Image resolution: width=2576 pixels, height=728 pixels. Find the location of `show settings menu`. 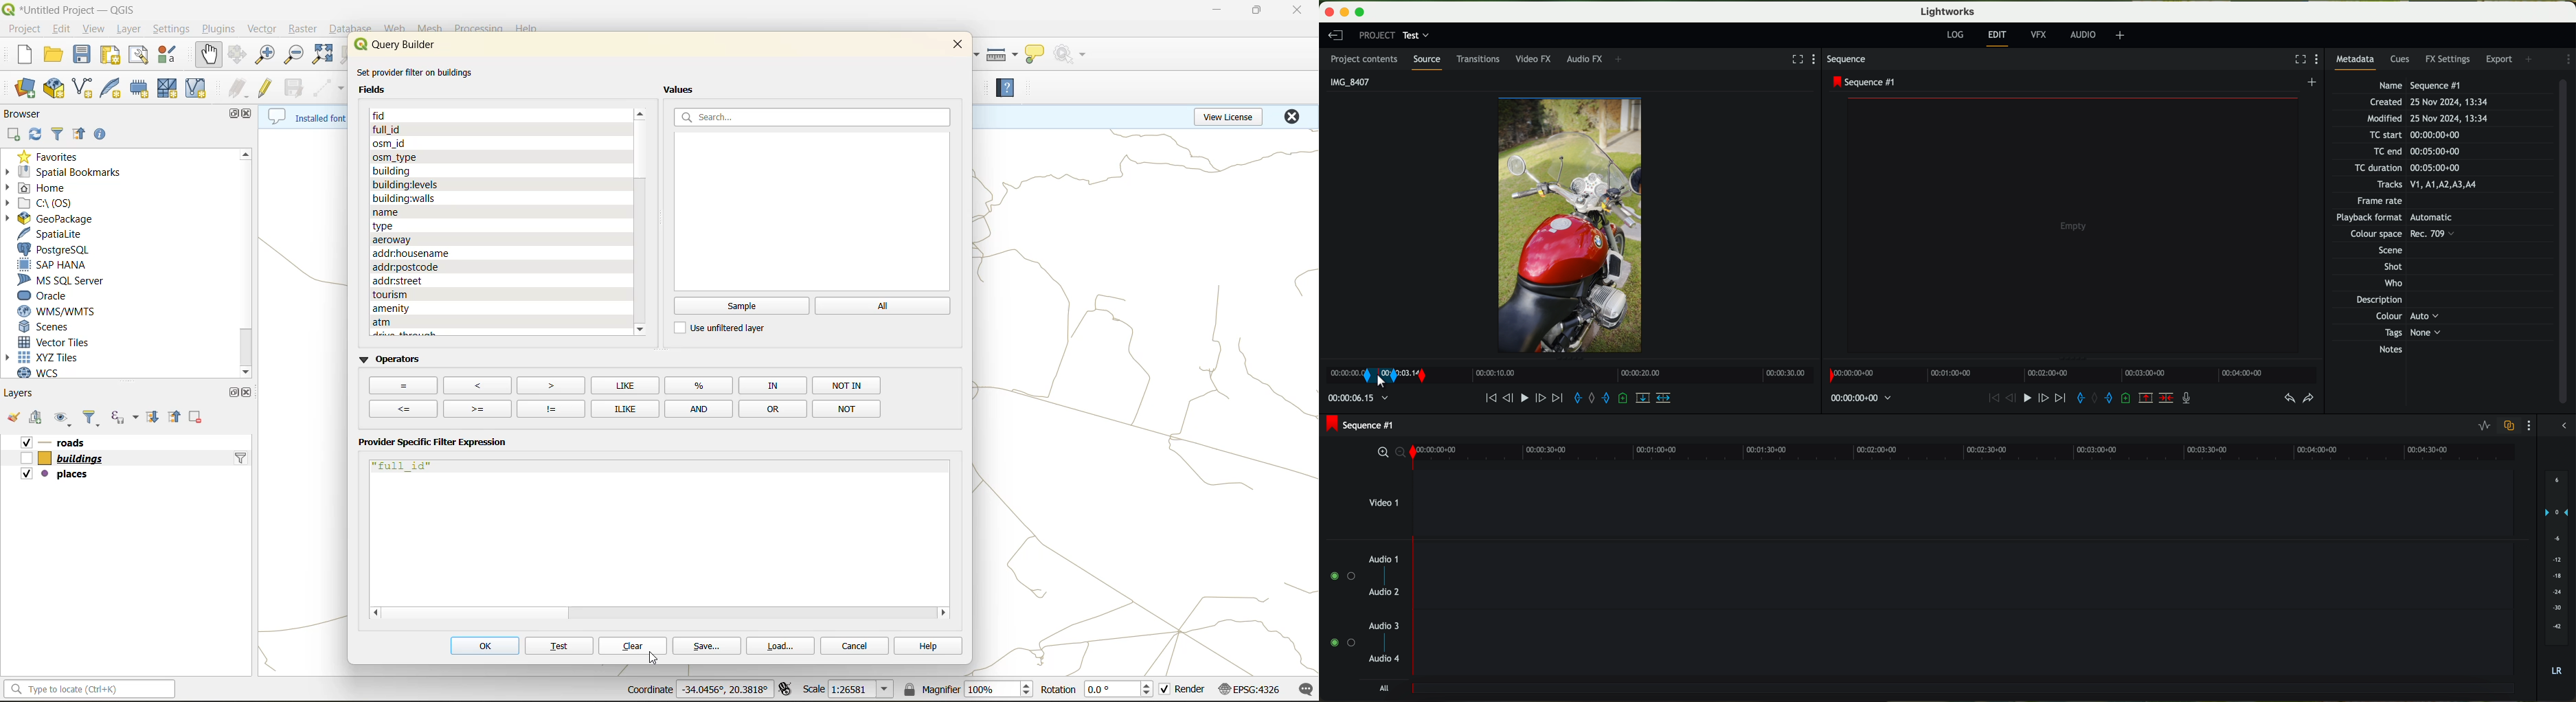

show settings menu is located at coordinates (1818, 60).